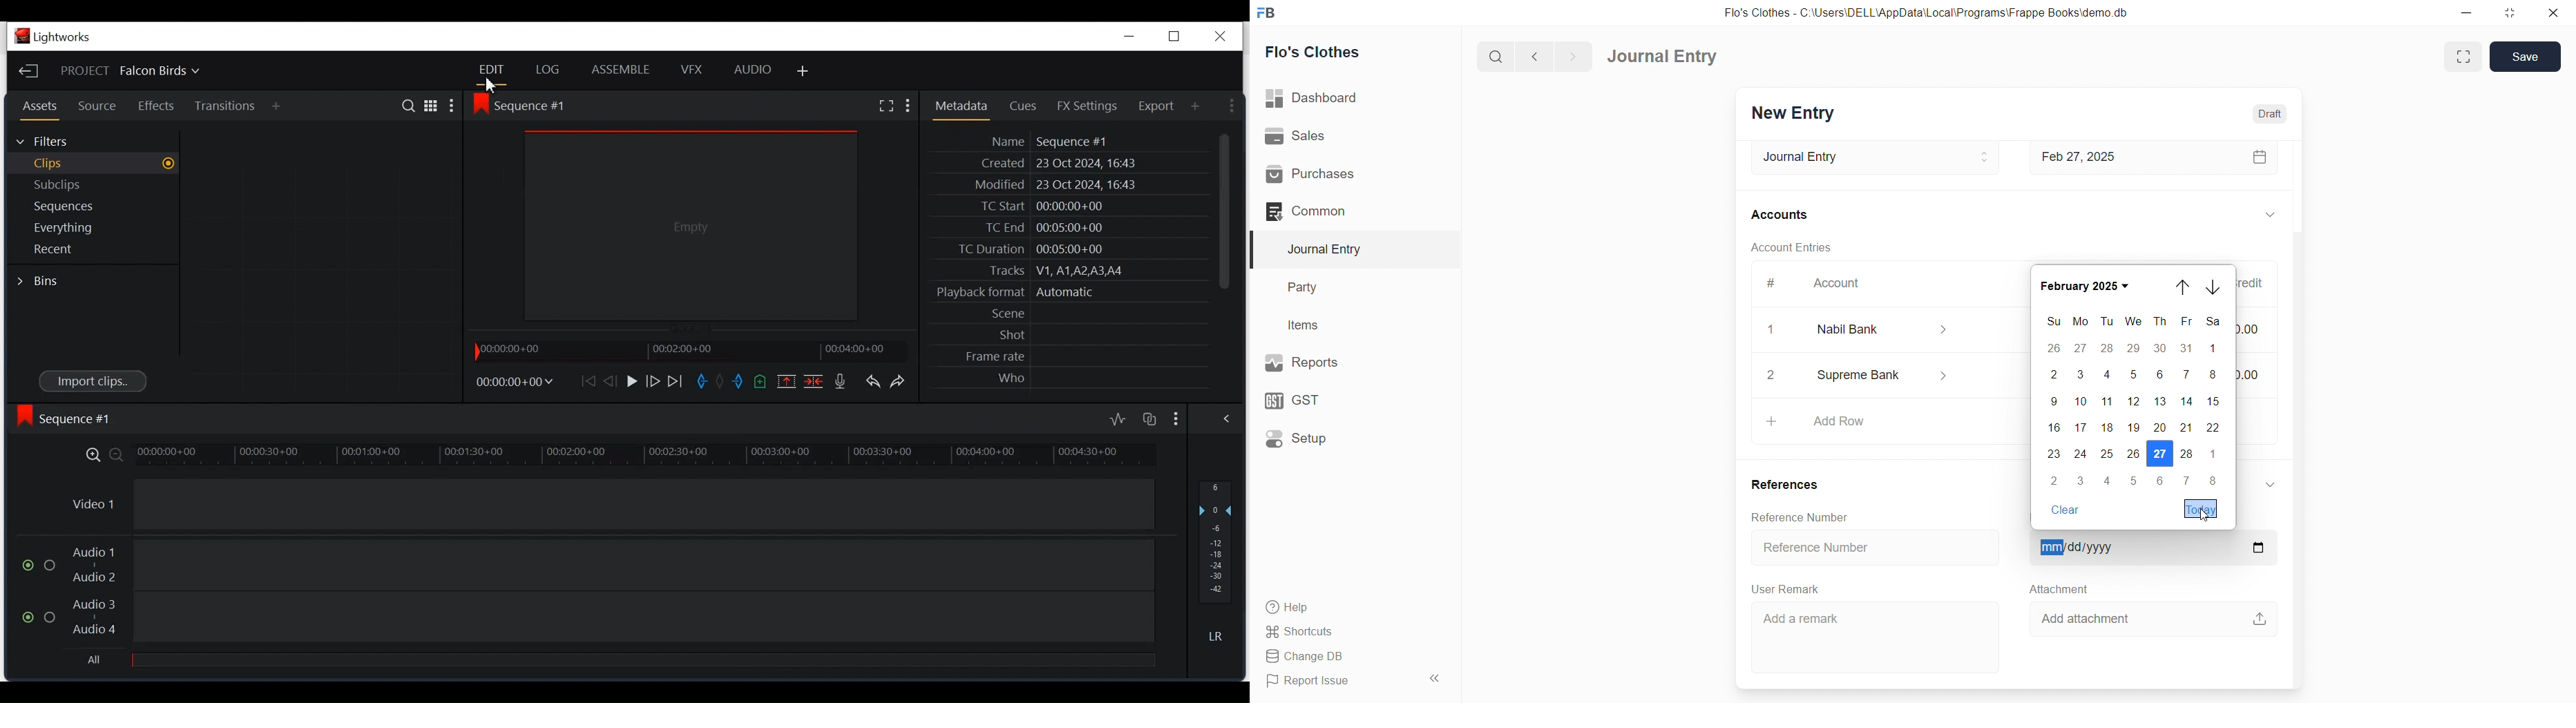  Describe the element at coordinates (2133, 454) in the screenshot. I see `26` at that location.